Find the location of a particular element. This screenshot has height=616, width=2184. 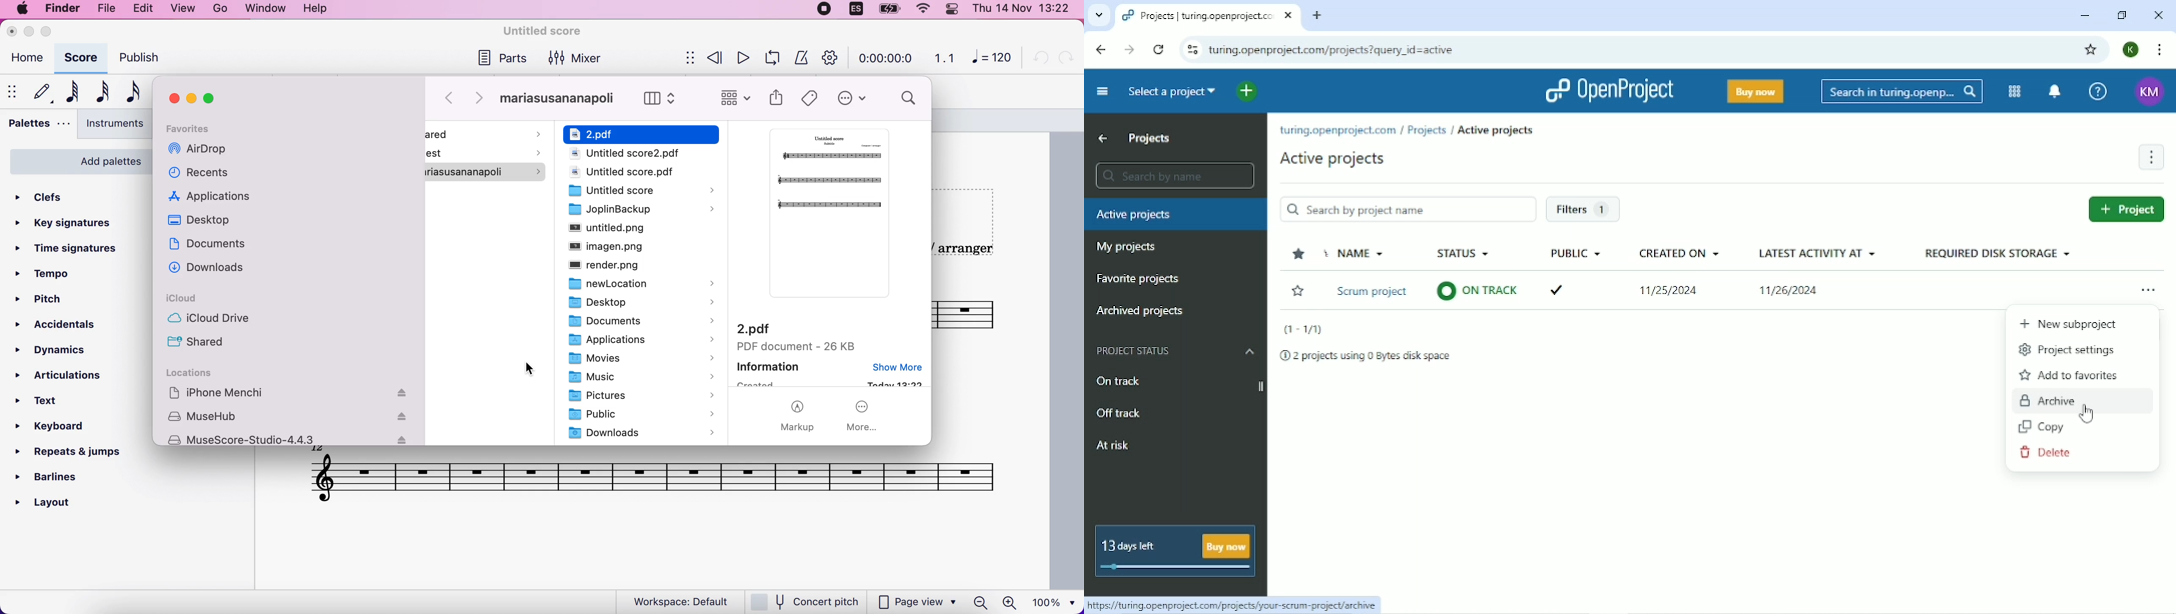

Filters is located at coordinates (1582, 210).